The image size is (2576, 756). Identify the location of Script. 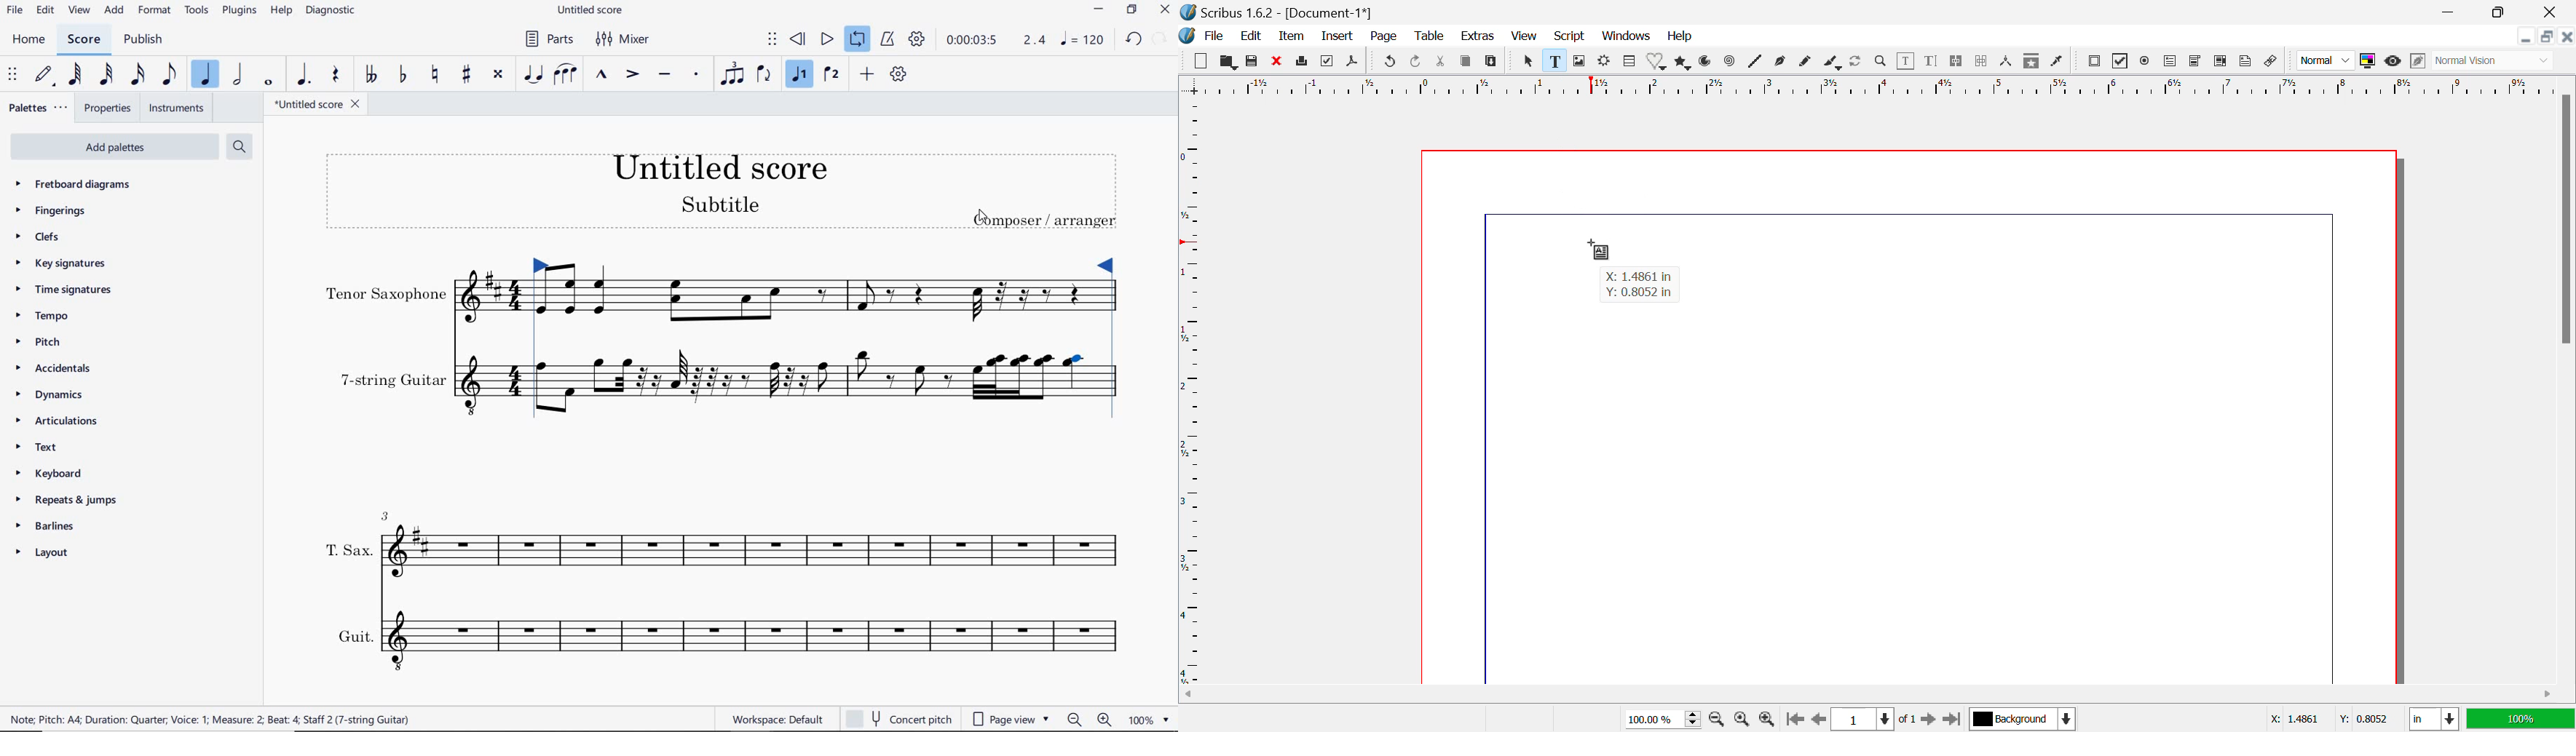
(1568, 37).